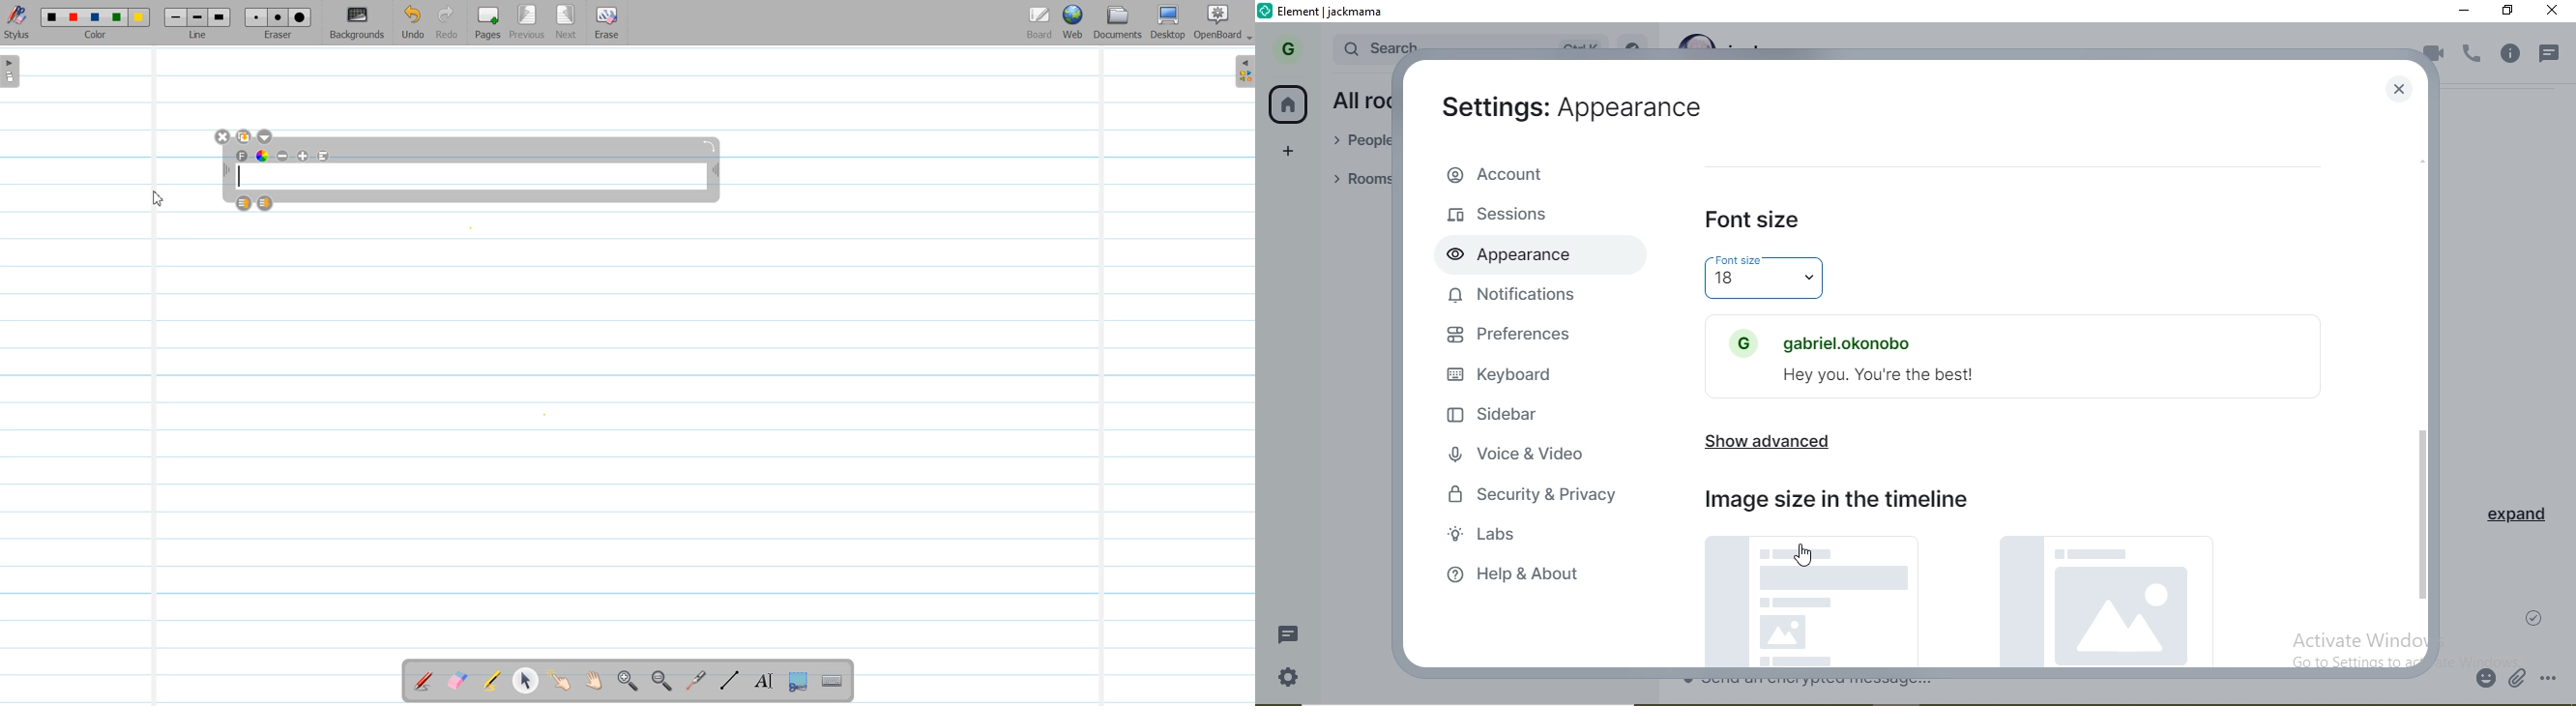  What do you see at coordinates (1763, 431) in the screenshot?
I see `show advanced` at bounding box center [1763, 431].